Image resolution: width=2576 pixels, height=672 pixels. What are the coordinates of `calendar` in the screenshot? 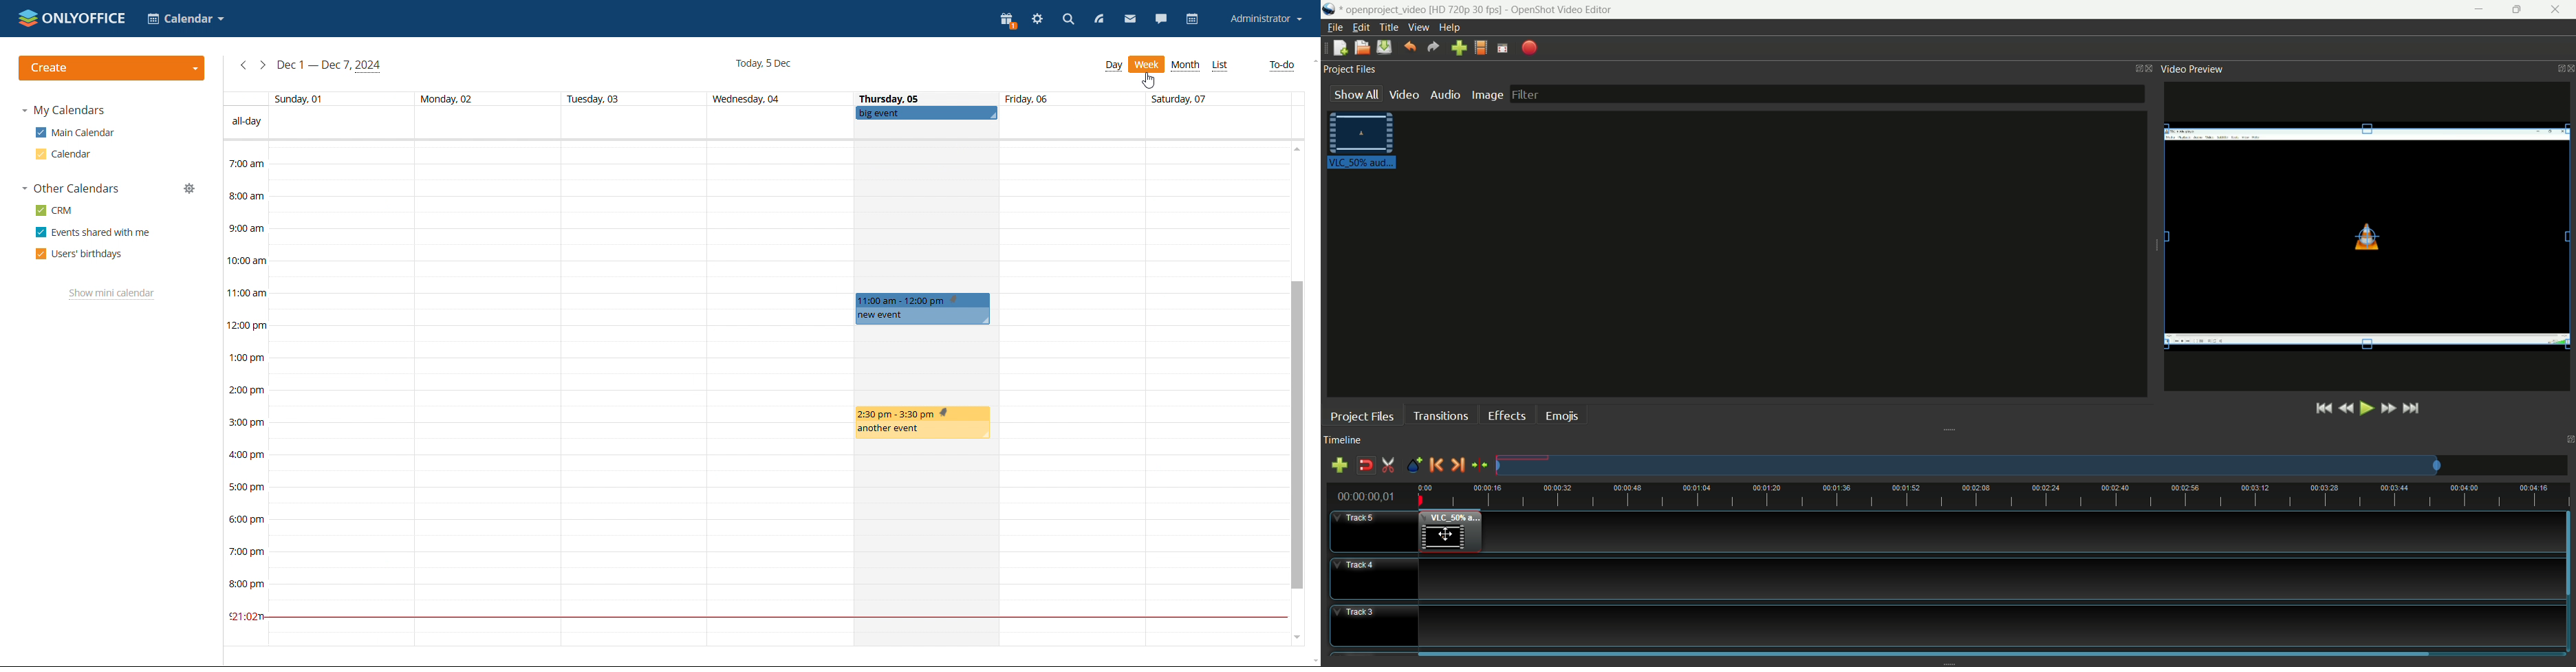 It's located at (63, 154).